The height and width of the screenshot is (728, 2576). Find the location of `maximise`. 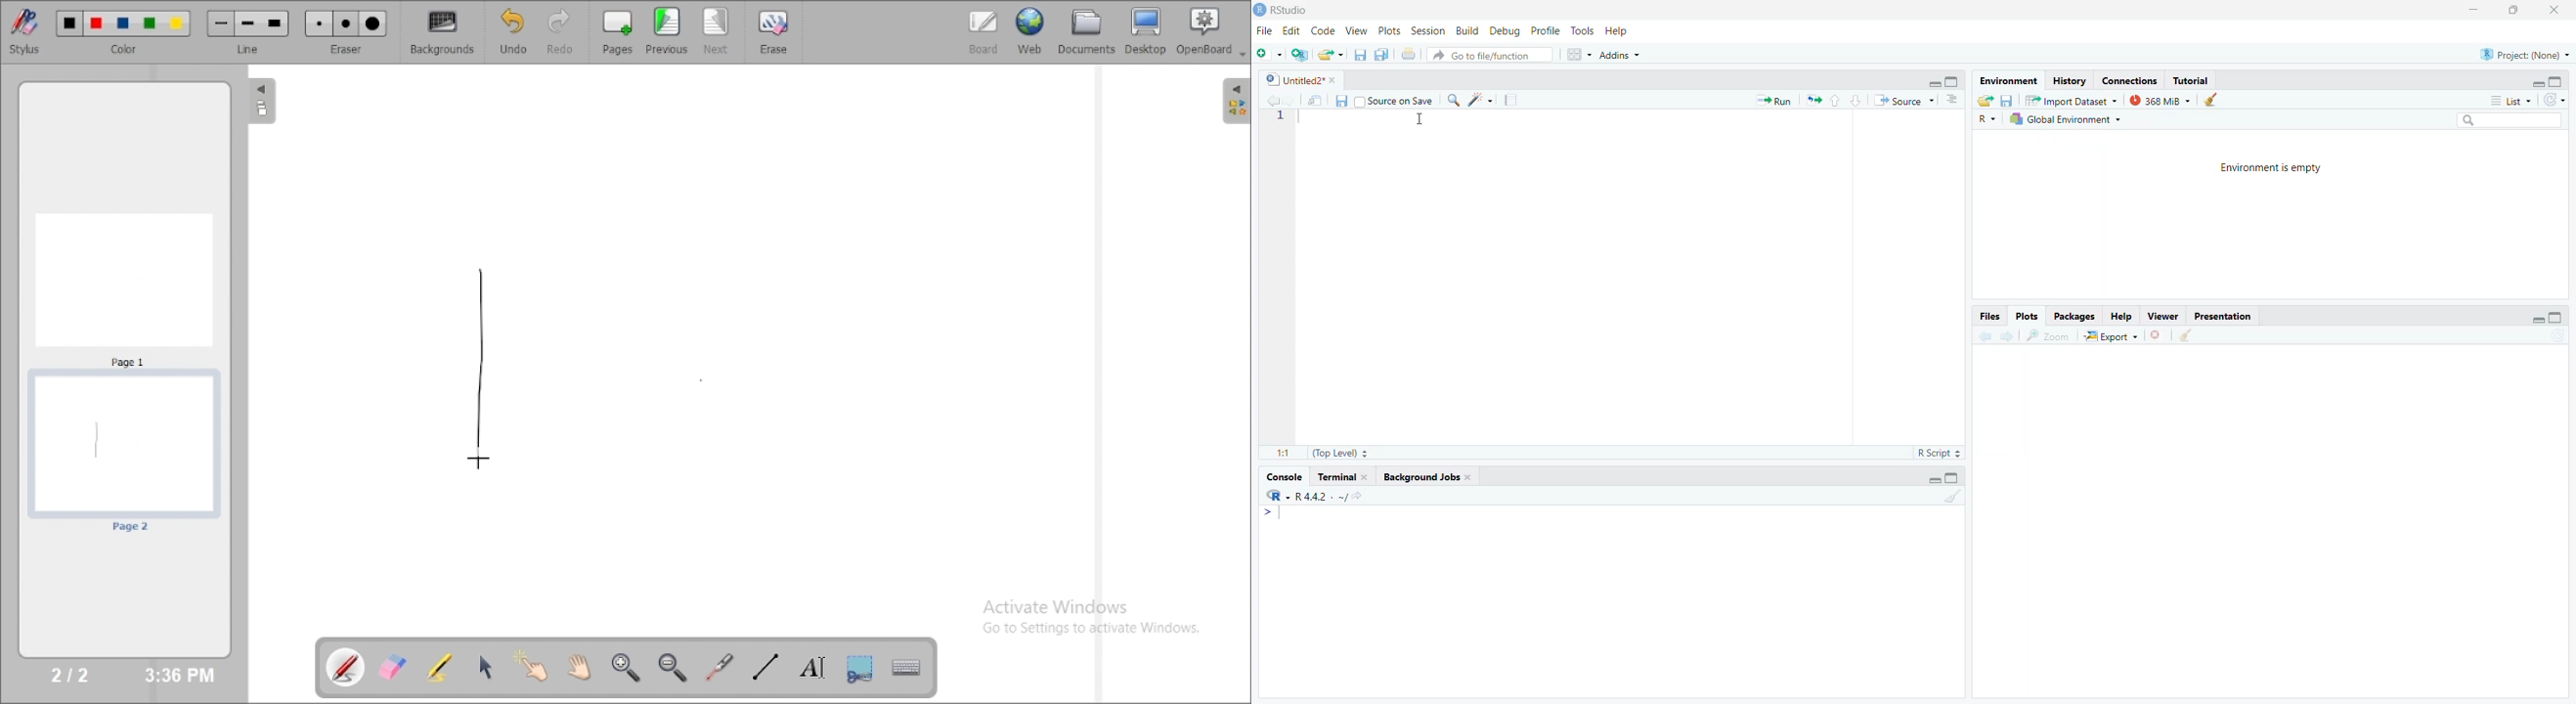

maximise is located at coordinates (2516, 10).